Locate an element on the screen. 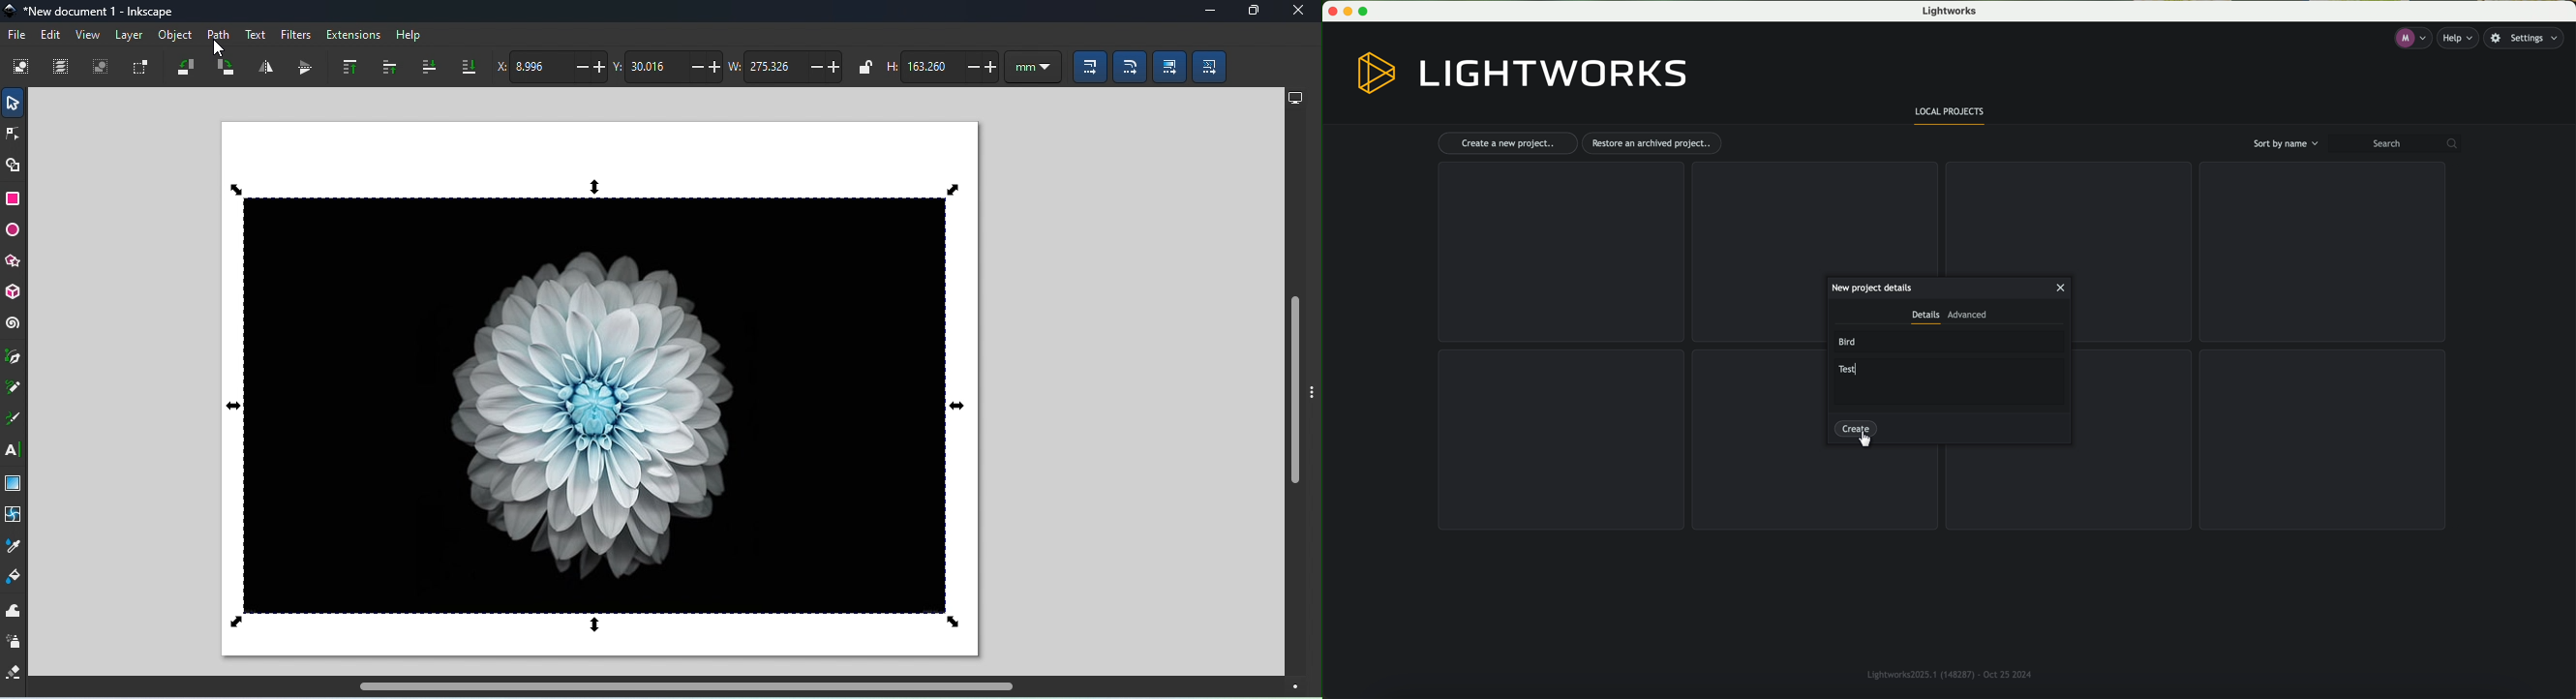  Text is located at coordinates (257, 36).